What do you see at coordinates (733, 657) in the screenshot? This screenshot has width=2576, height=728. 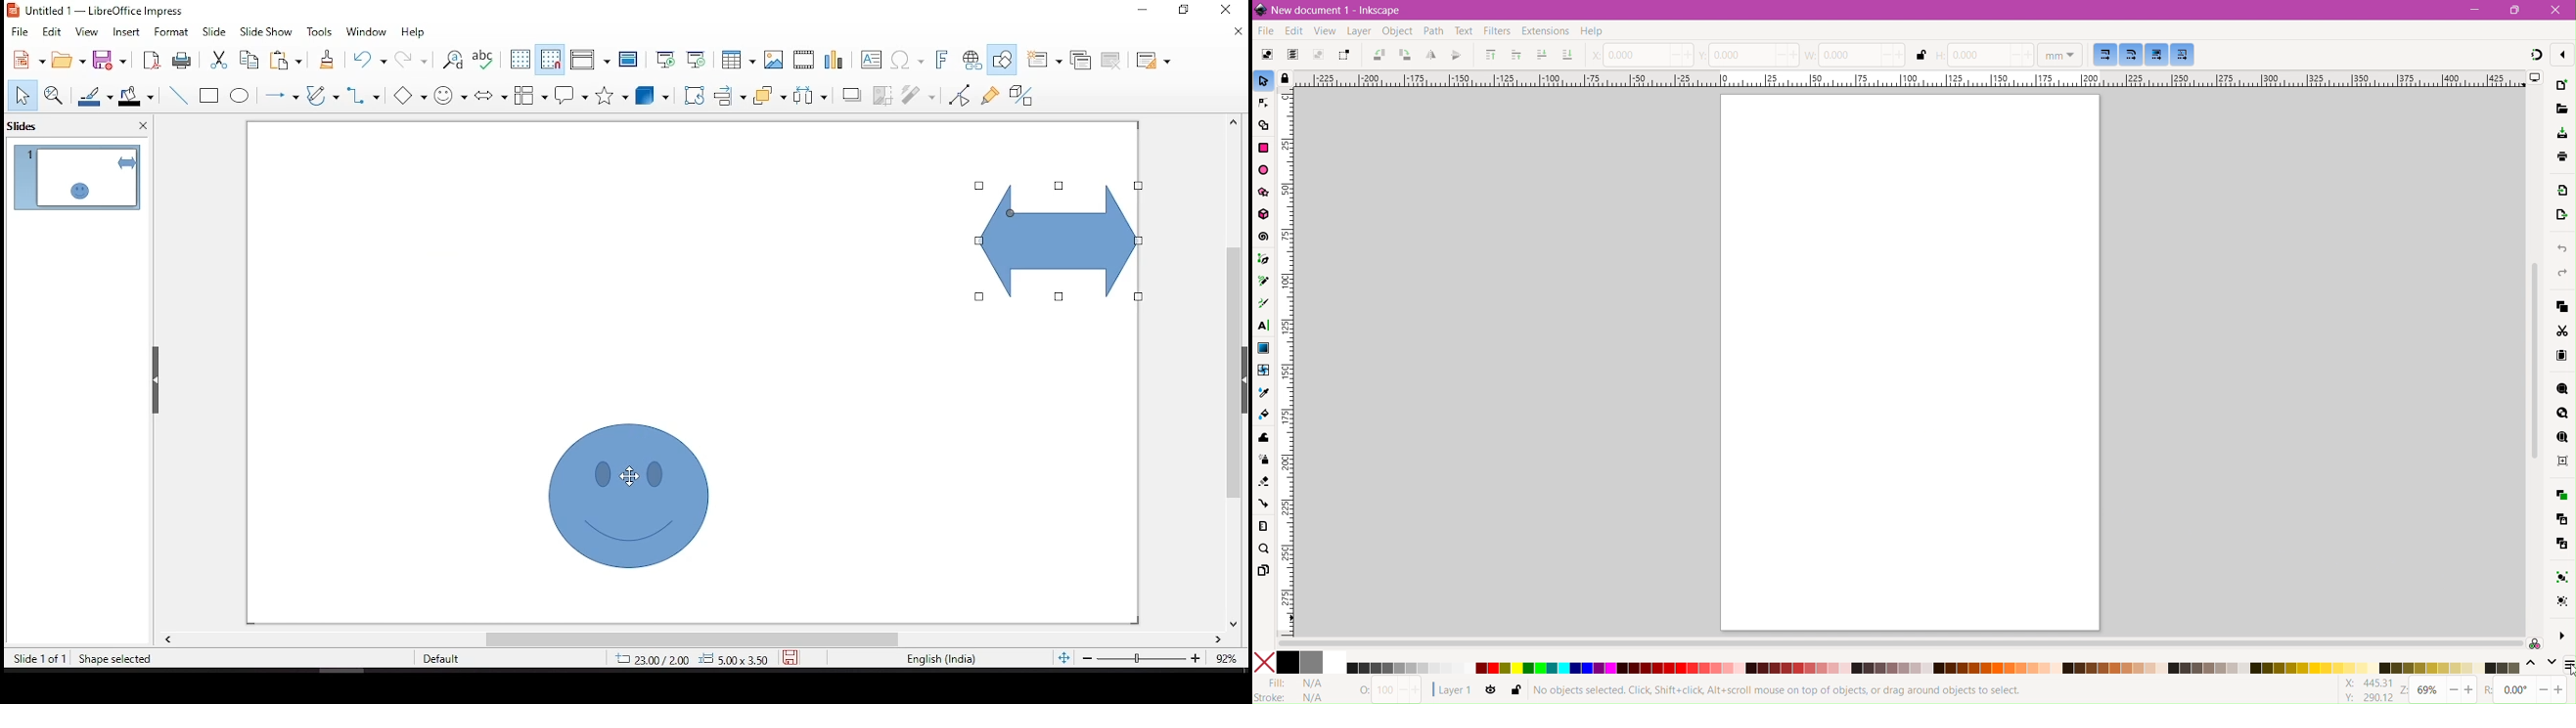 I see `0.00x0.00` at bounding box center [733, 657].